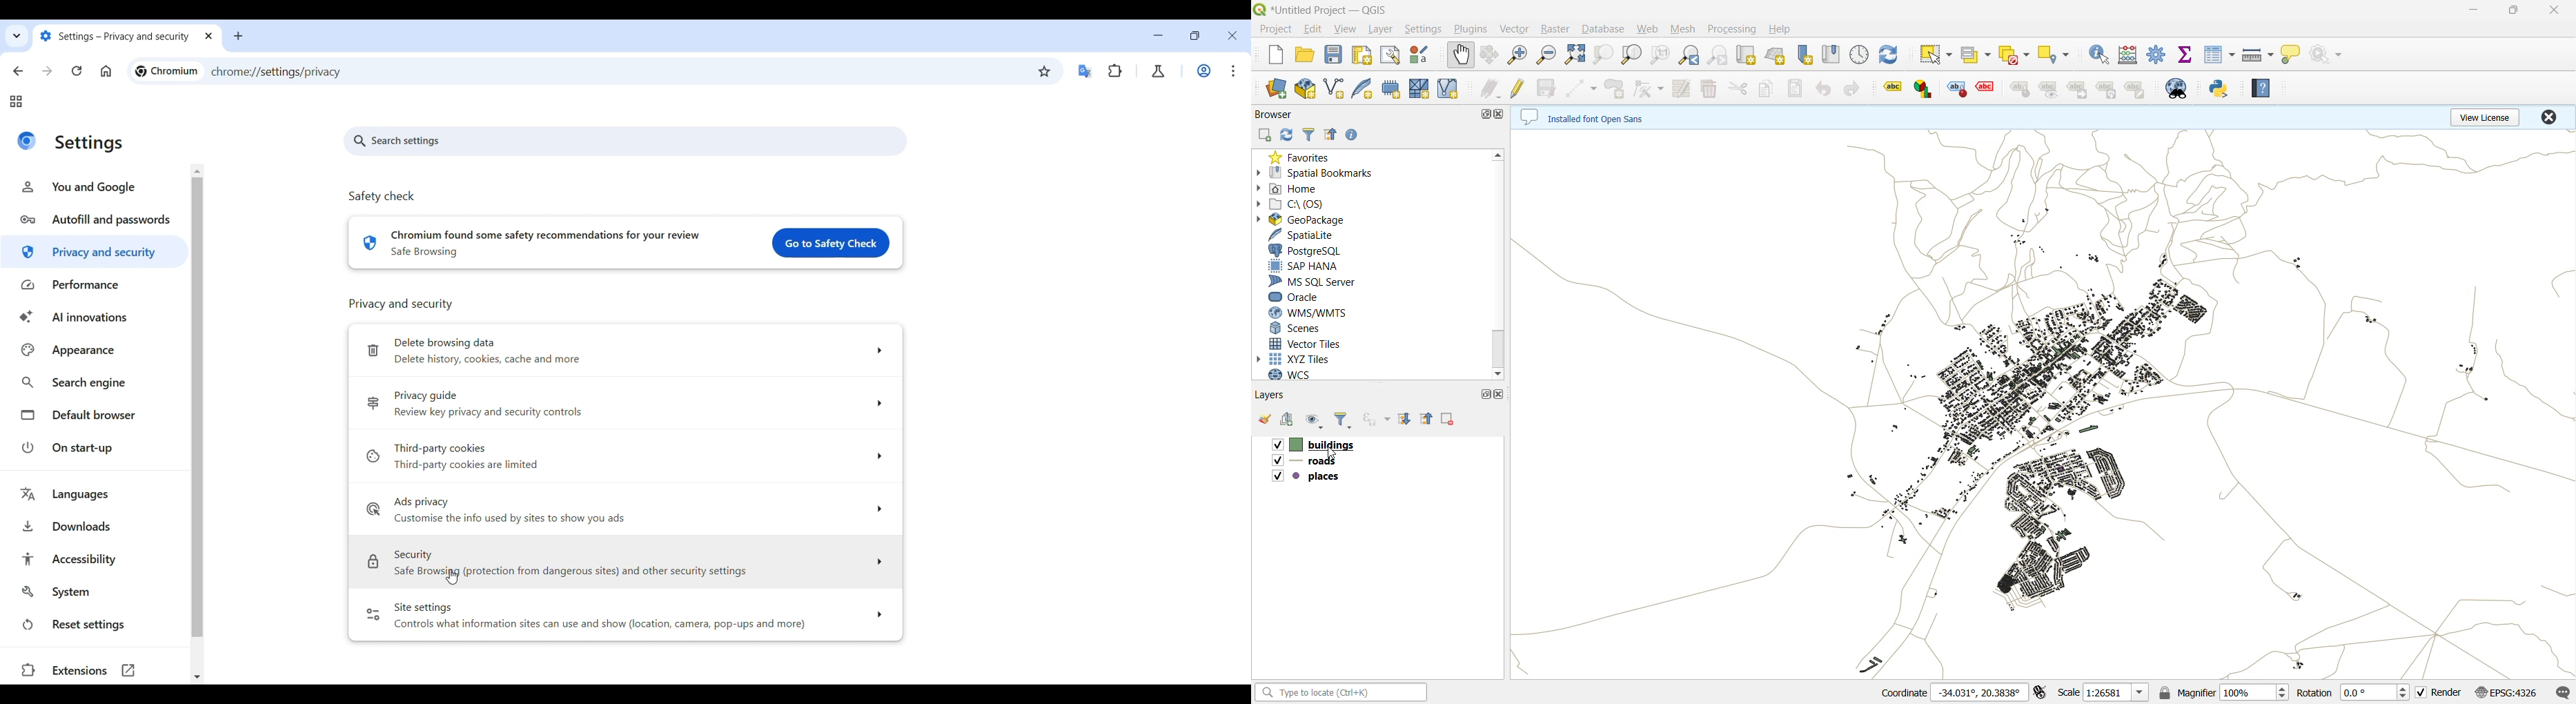 This screenshot has height=728, width=2576. Describe the element at coordinates (18, 36) in the screenshot. I see `Search tabs` at that location.